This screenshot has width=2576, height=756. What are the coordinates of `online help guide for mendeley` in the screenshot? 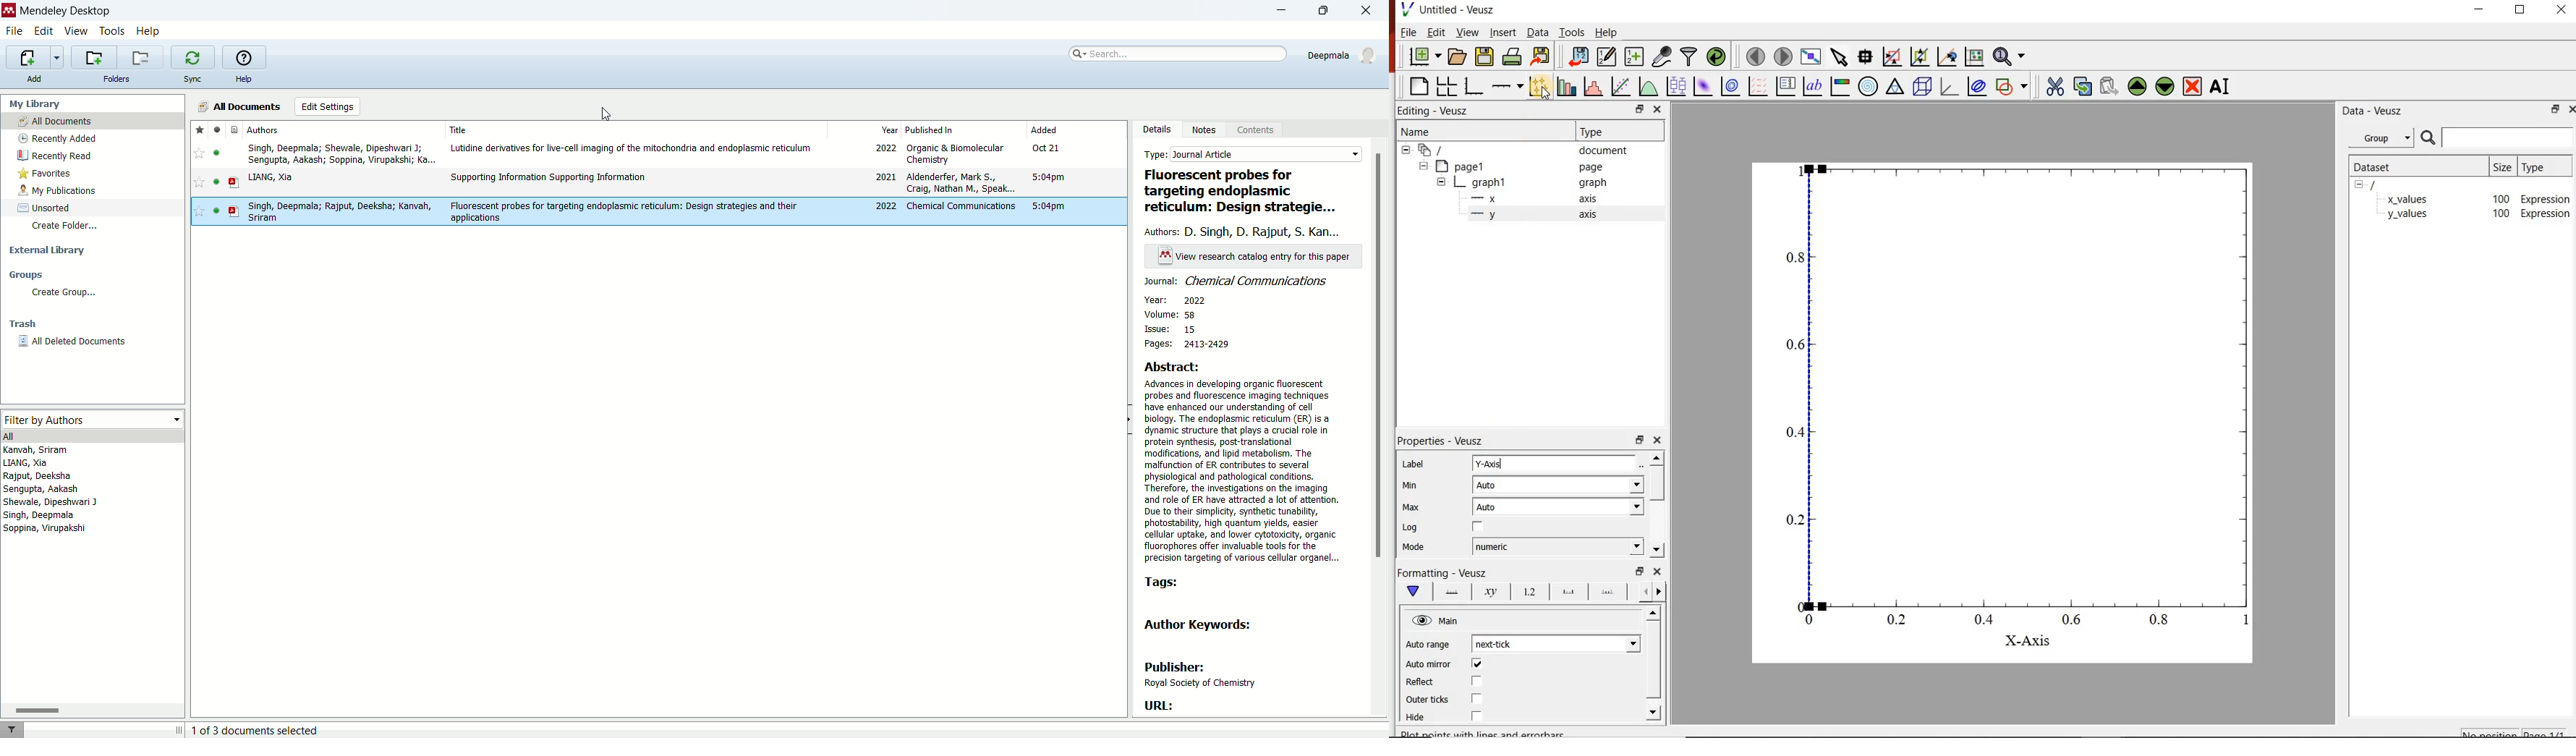 It's located at (242, 57).